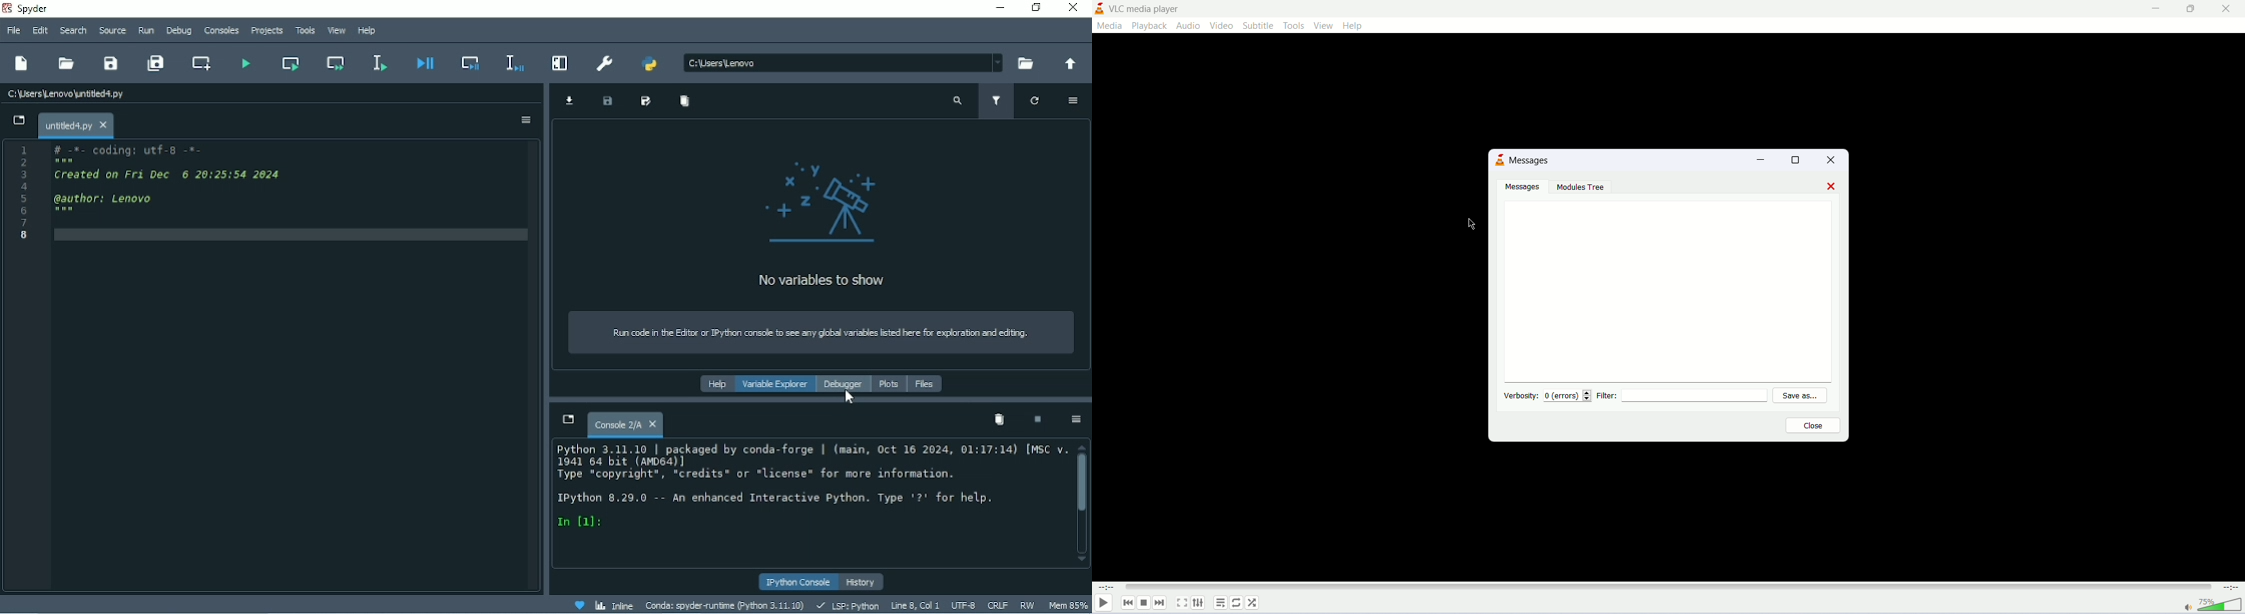 This screenshot has height=616, width=2268. I want to click on Save data as, so click(646, 101).